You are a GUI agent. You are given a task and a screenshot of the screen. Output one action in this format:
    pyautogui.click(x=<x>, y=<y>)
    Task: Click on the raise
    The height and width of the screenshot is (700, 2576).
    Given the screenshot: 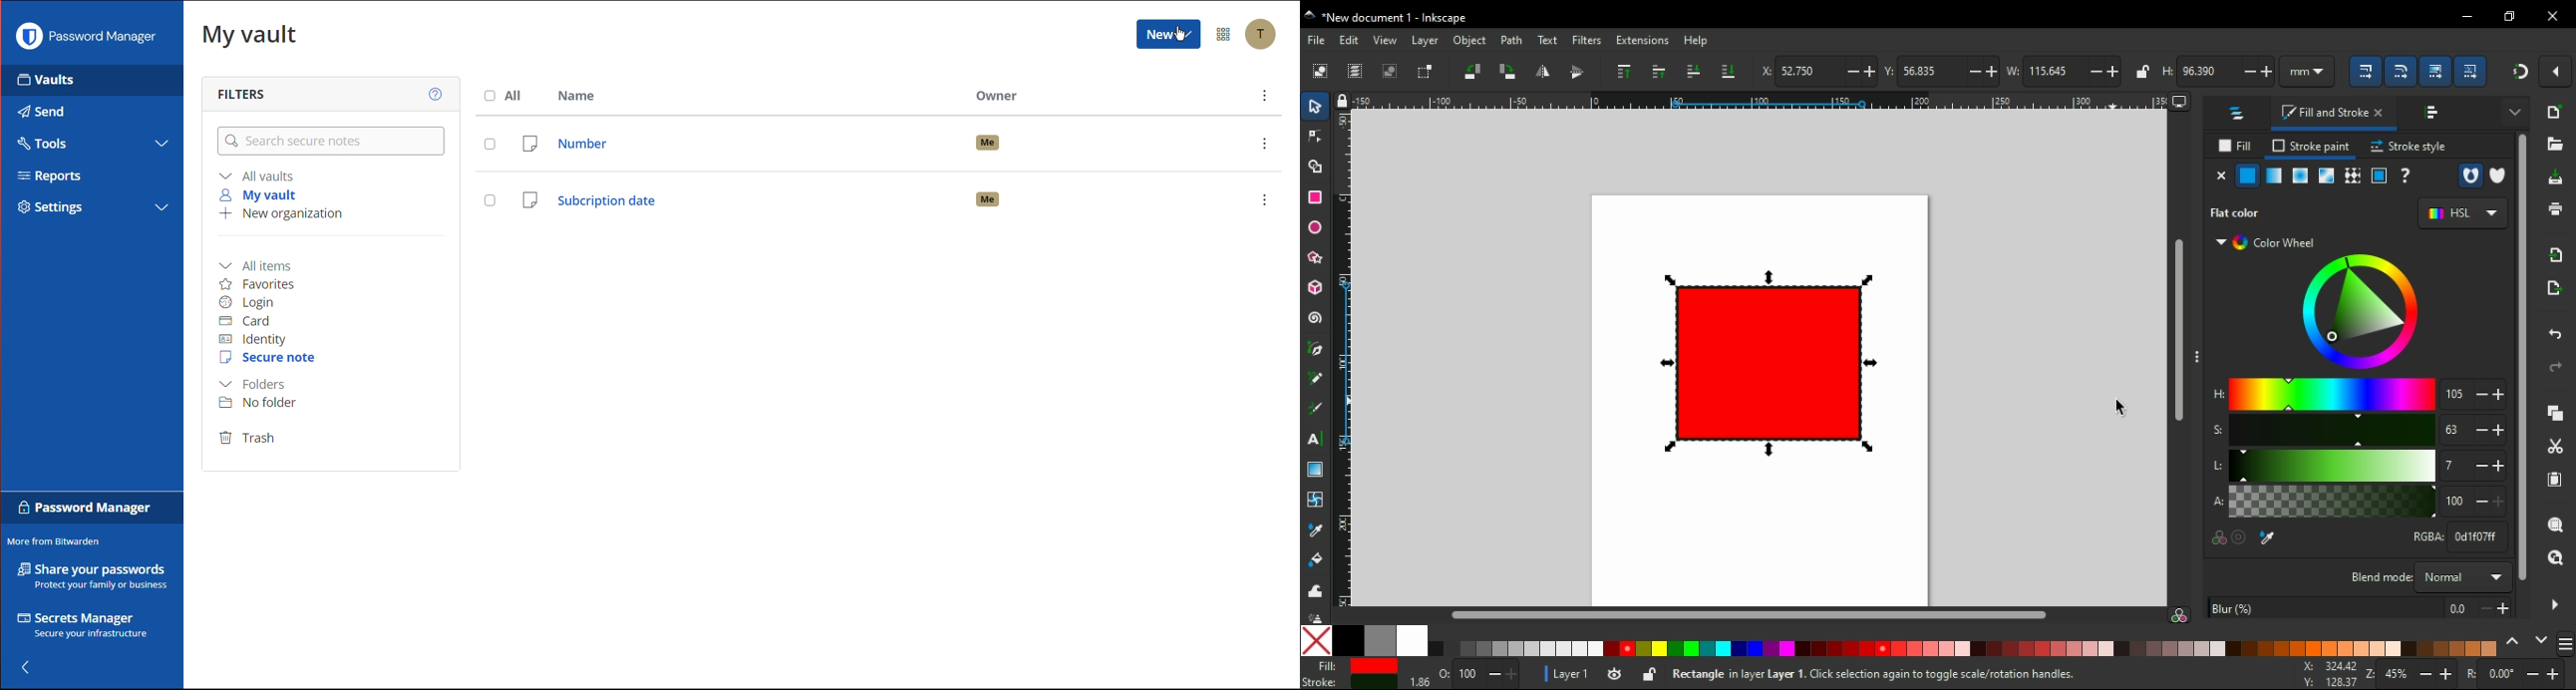 What is the action you would take?
    pyautogui.click(x=1659, y=72)
    